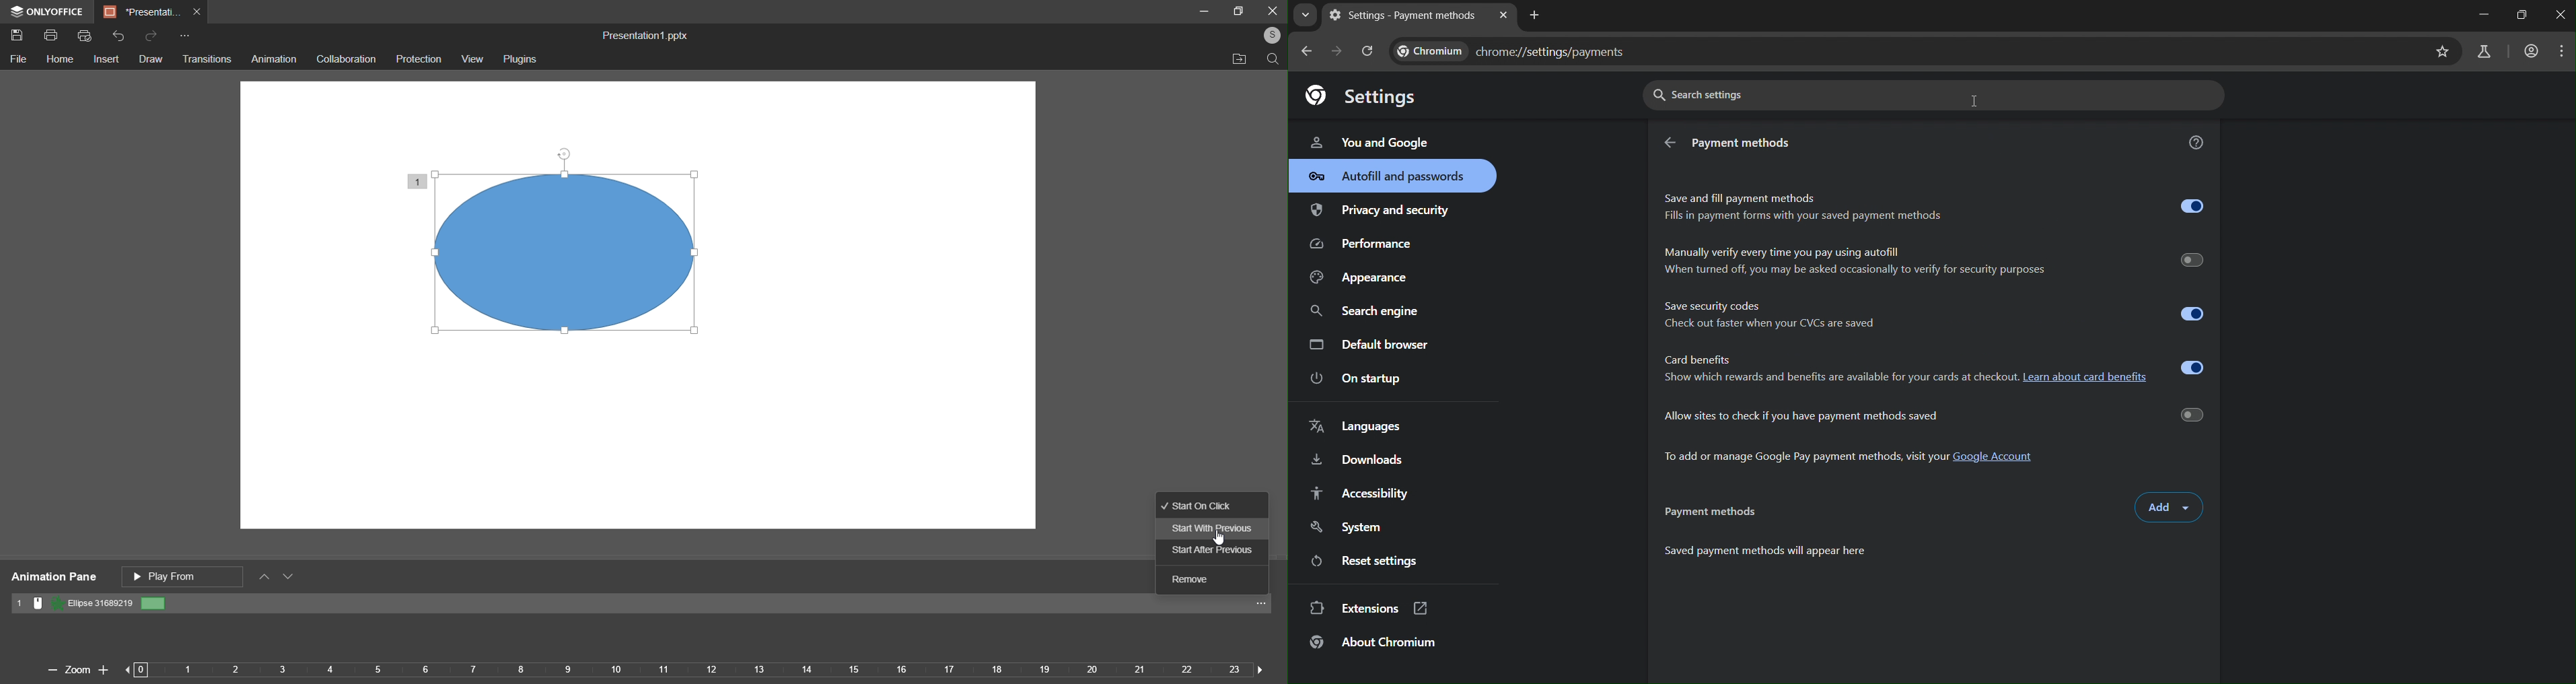 This screenshot has height=700, width=2576. I want to click on close, so click(1272, 9).